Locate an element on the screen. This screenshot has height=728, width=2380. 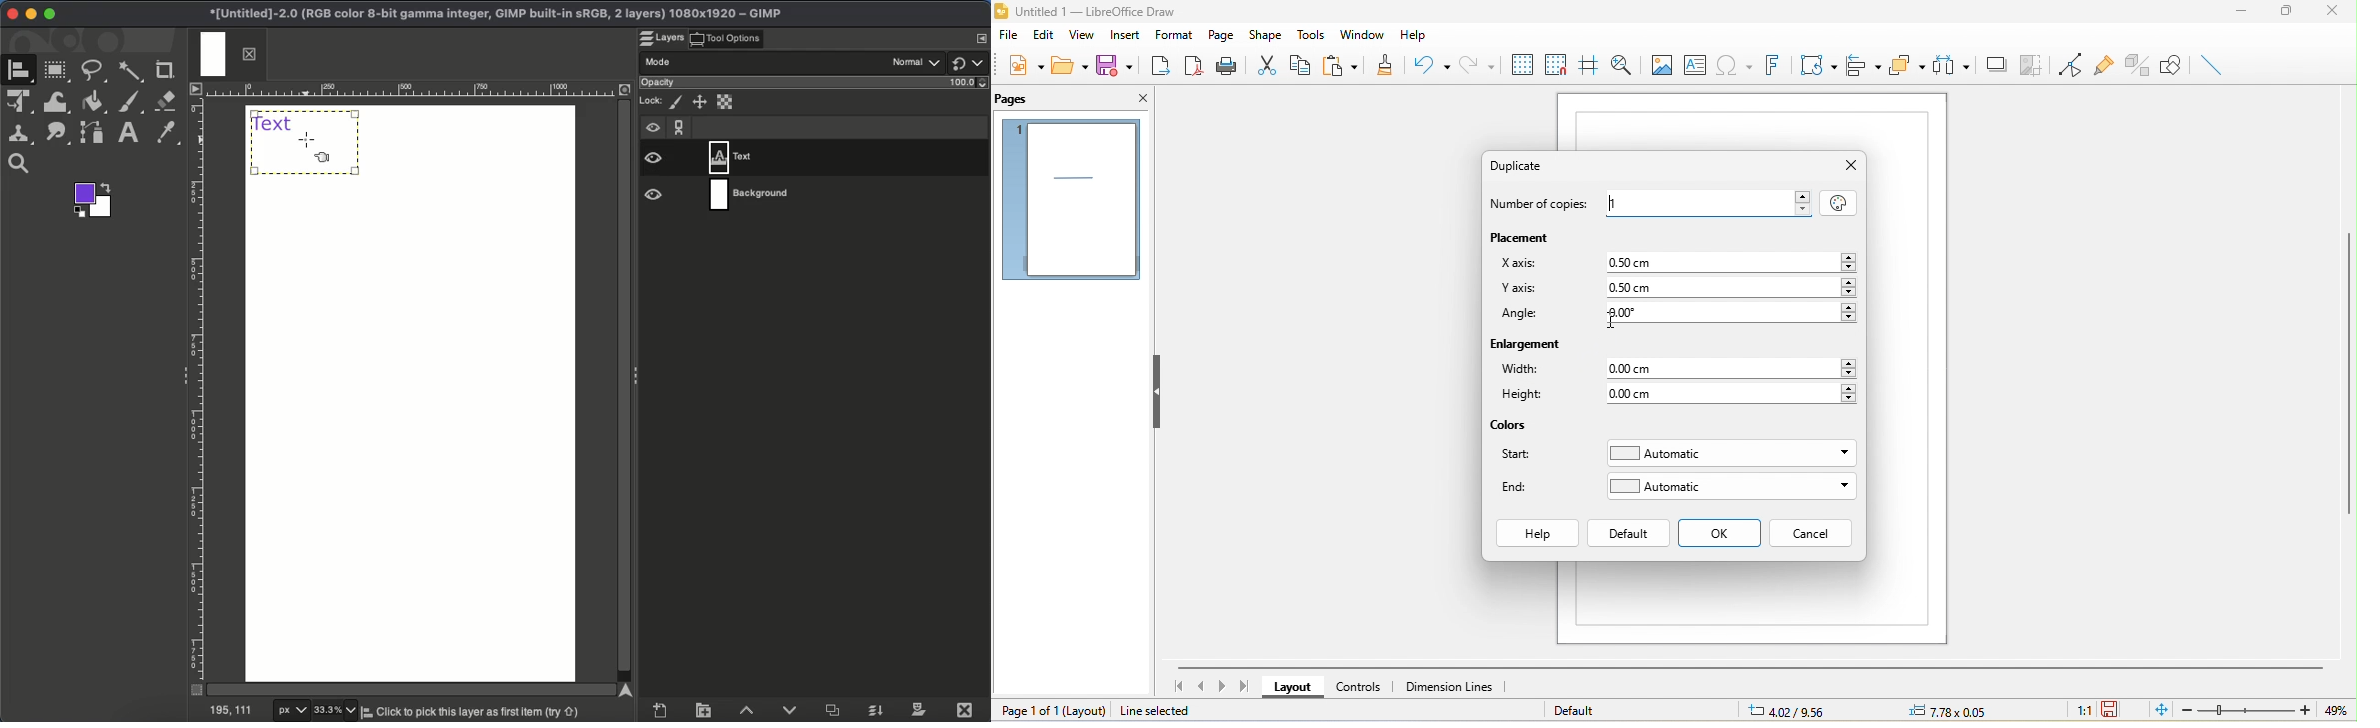
display to grids is located at coordinates (1521, 64).